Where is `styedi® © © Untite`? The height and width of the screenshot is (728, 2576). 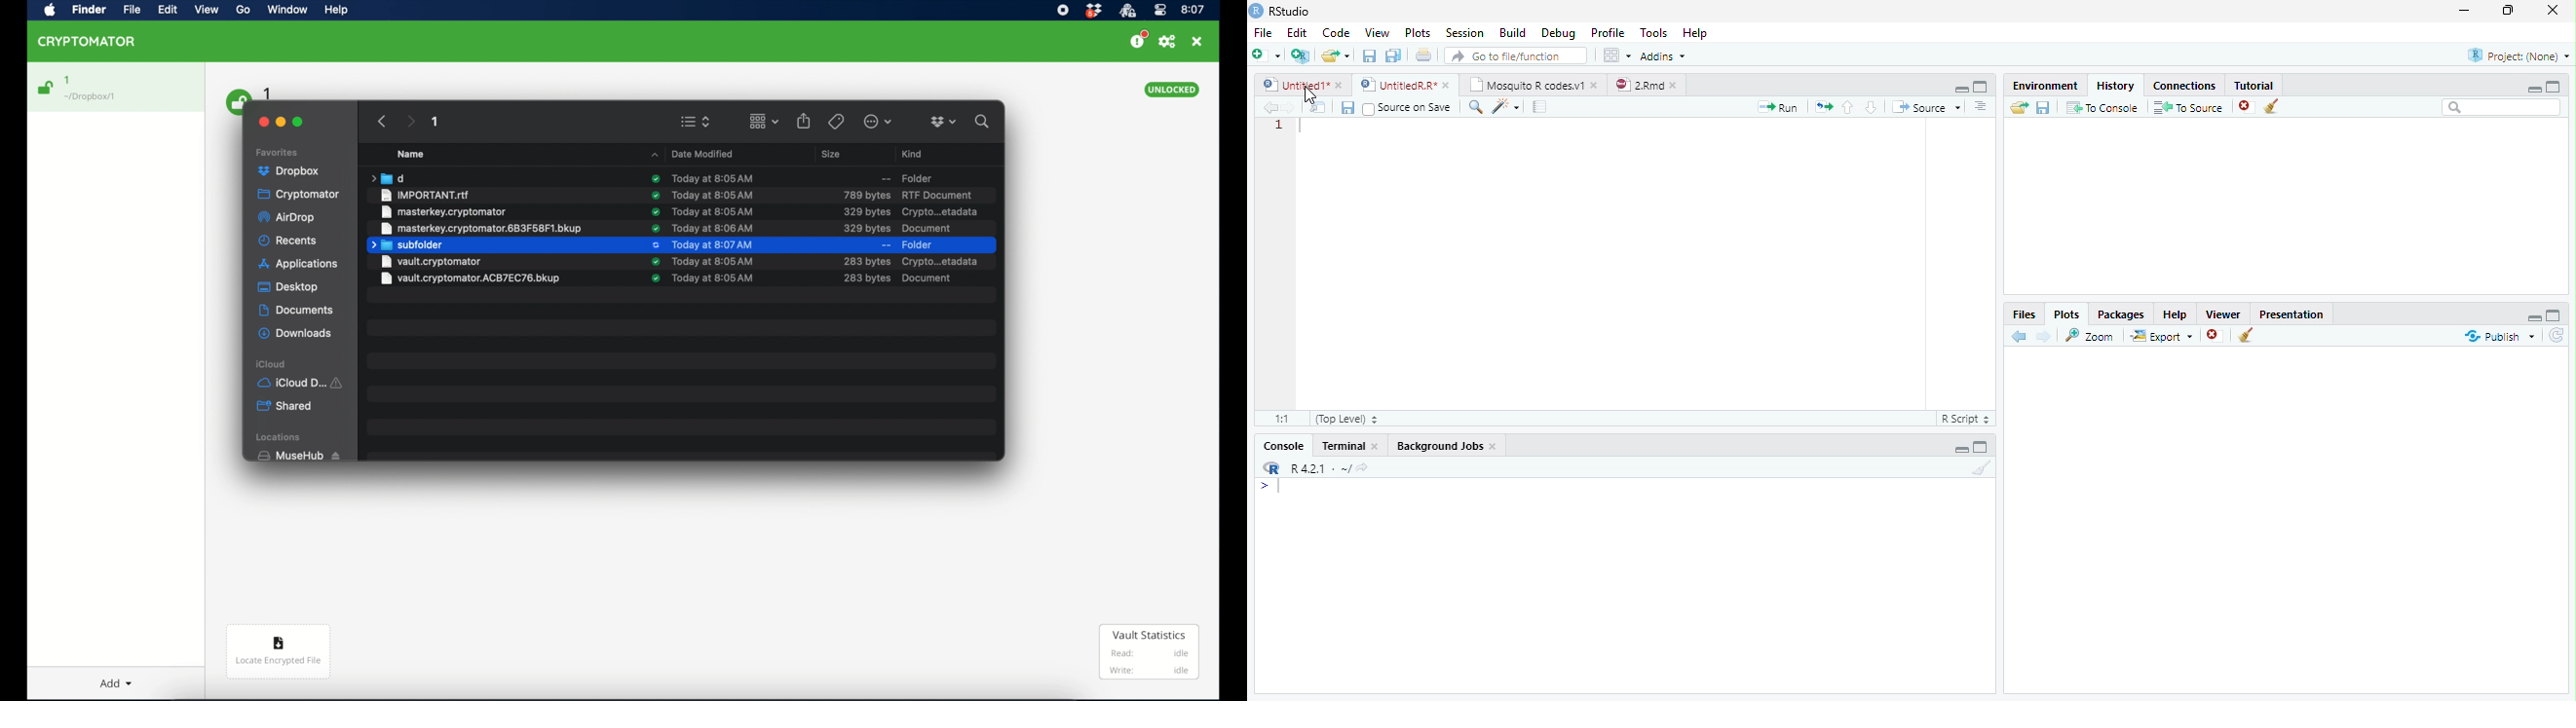 styedi® © © Untite is located at coordinates (1405, 85).